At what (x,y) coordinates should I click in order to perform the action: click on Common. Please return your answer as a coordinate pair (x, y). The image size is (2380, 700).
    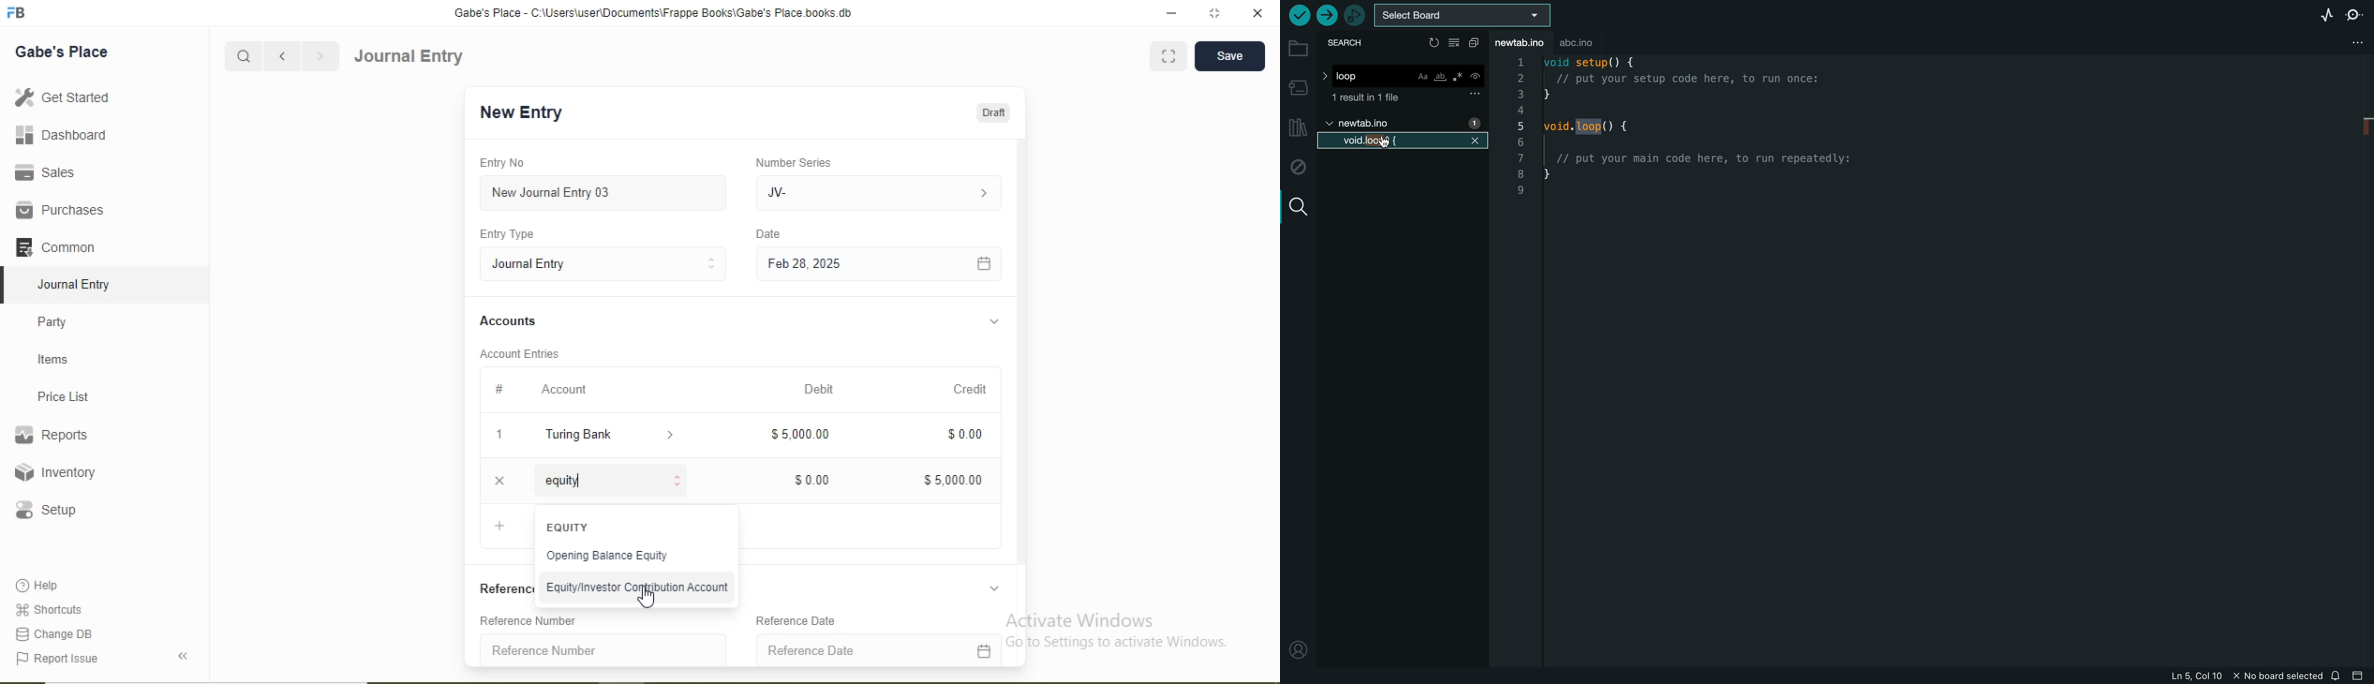
    Looking at the image, I should click on (54, 246).